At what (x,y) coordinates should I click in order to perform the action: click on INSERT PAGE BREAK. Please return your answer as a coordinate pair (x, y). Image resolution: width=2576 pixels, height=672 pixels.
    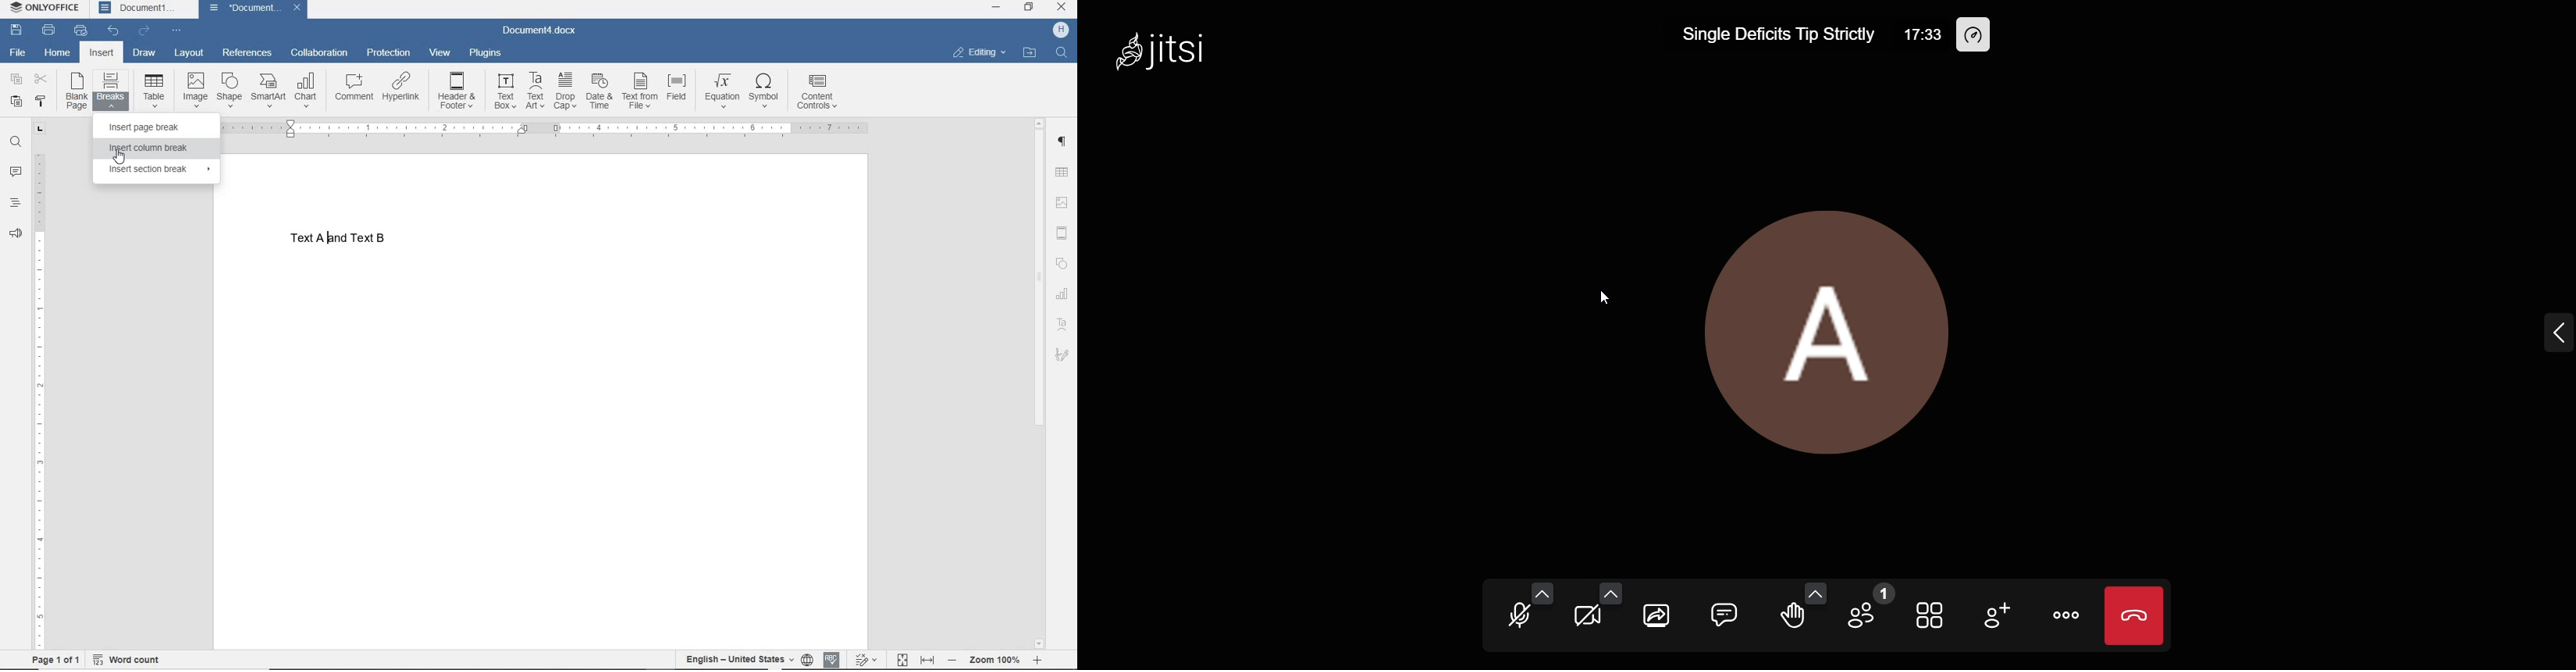
    Looking at the image, I should click on (154, 128).